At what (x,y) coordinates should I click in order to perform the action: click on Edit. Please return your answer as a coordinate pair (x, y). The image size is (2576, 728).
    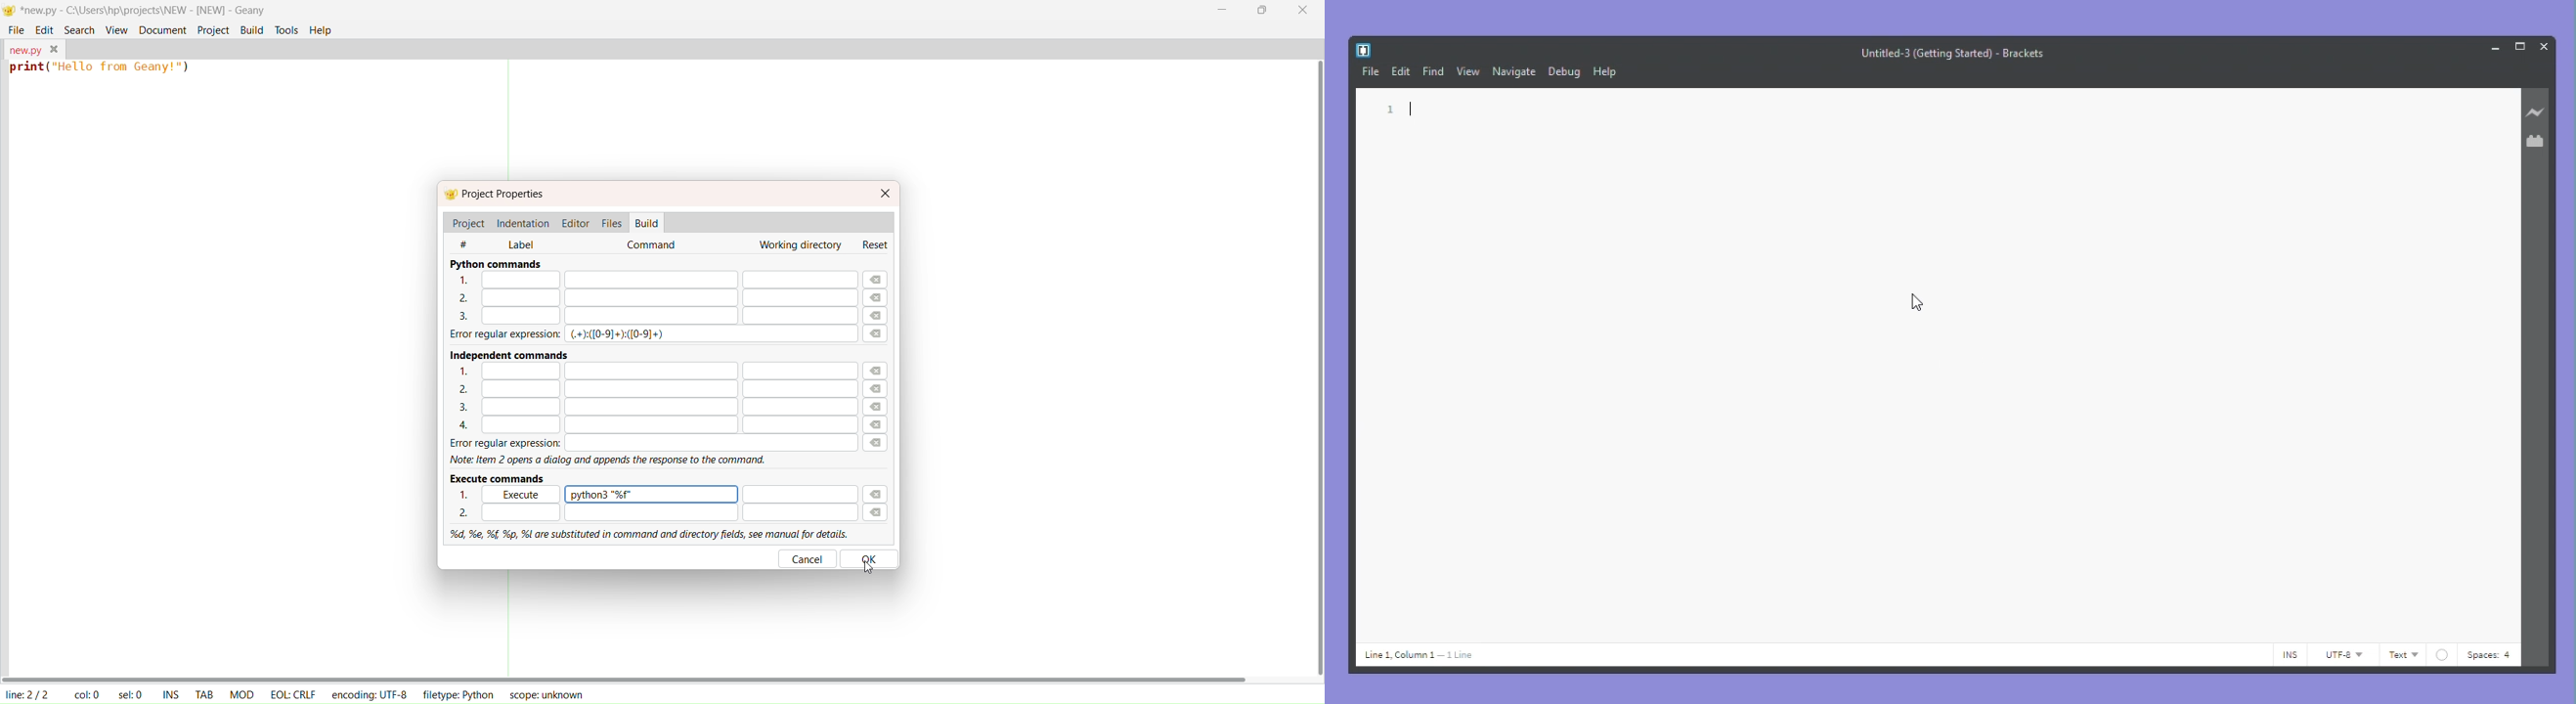
    Looking at the image, I should click on (1401, 69).